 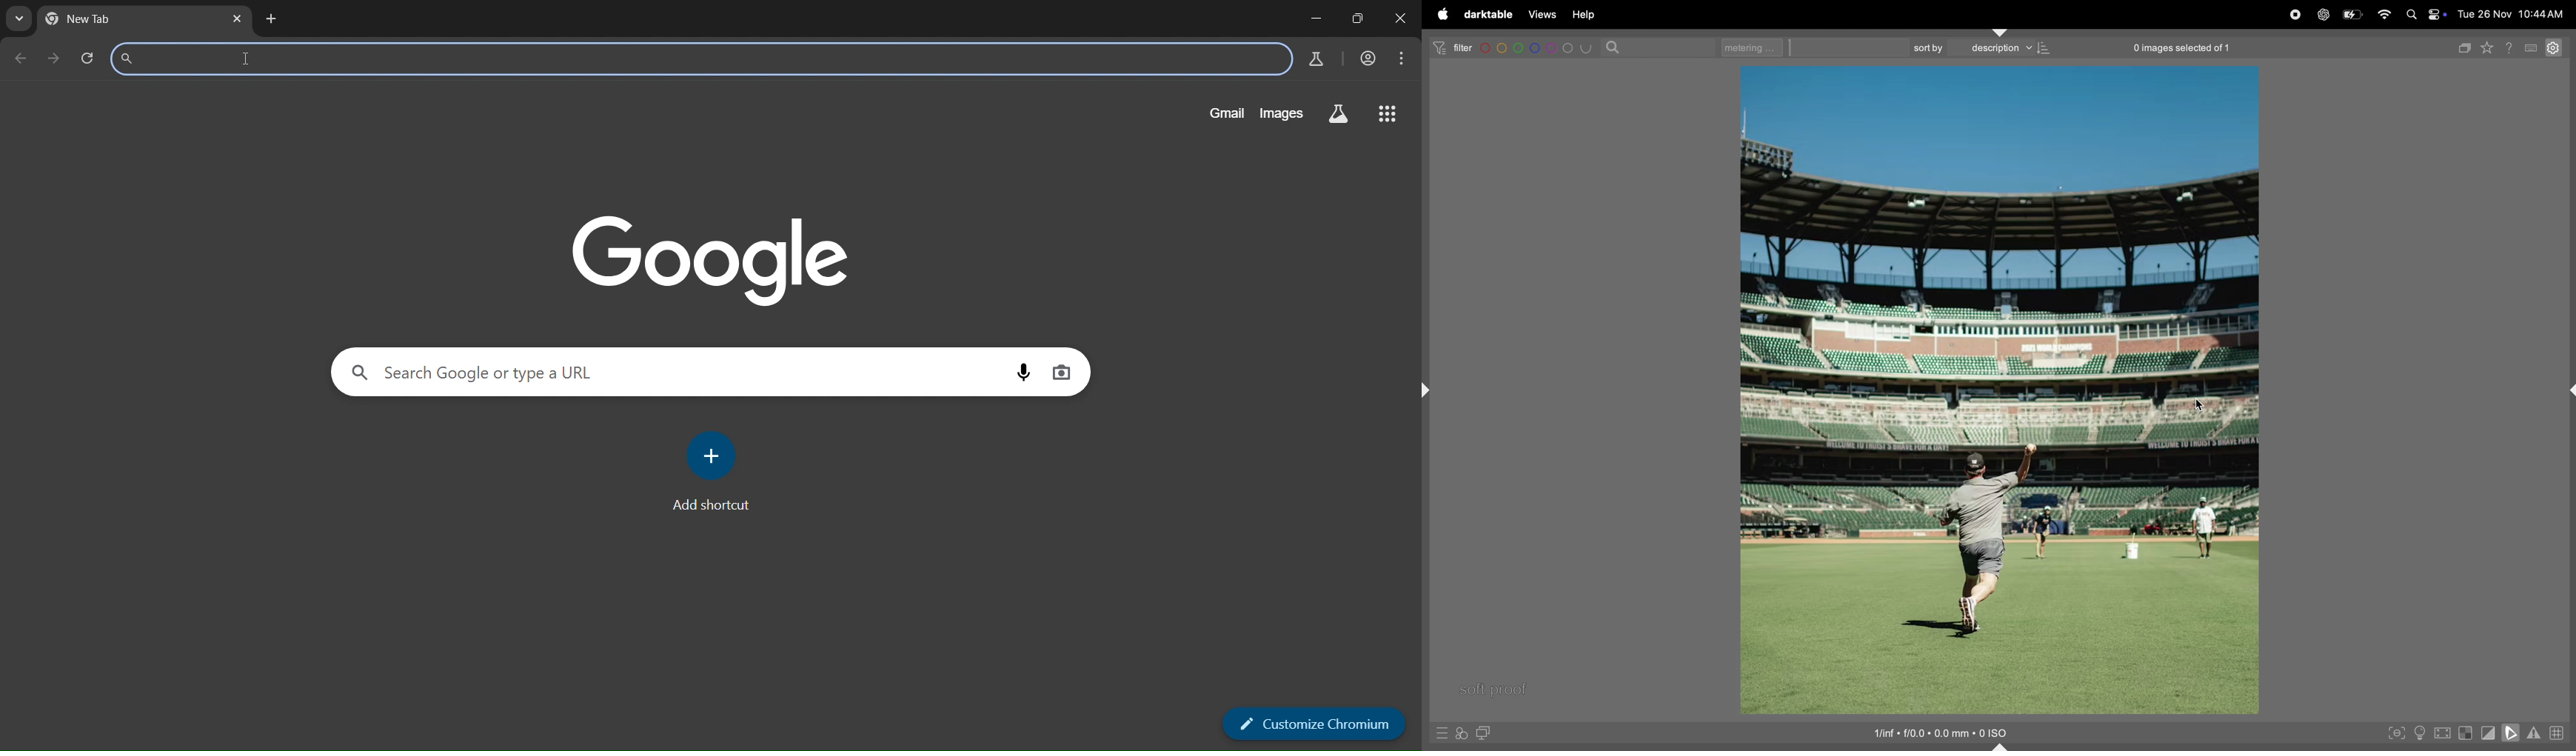 What do you see at coordinates (2511, 46) in the screenshot?
I see `help` at bounding box center [2511, 46].